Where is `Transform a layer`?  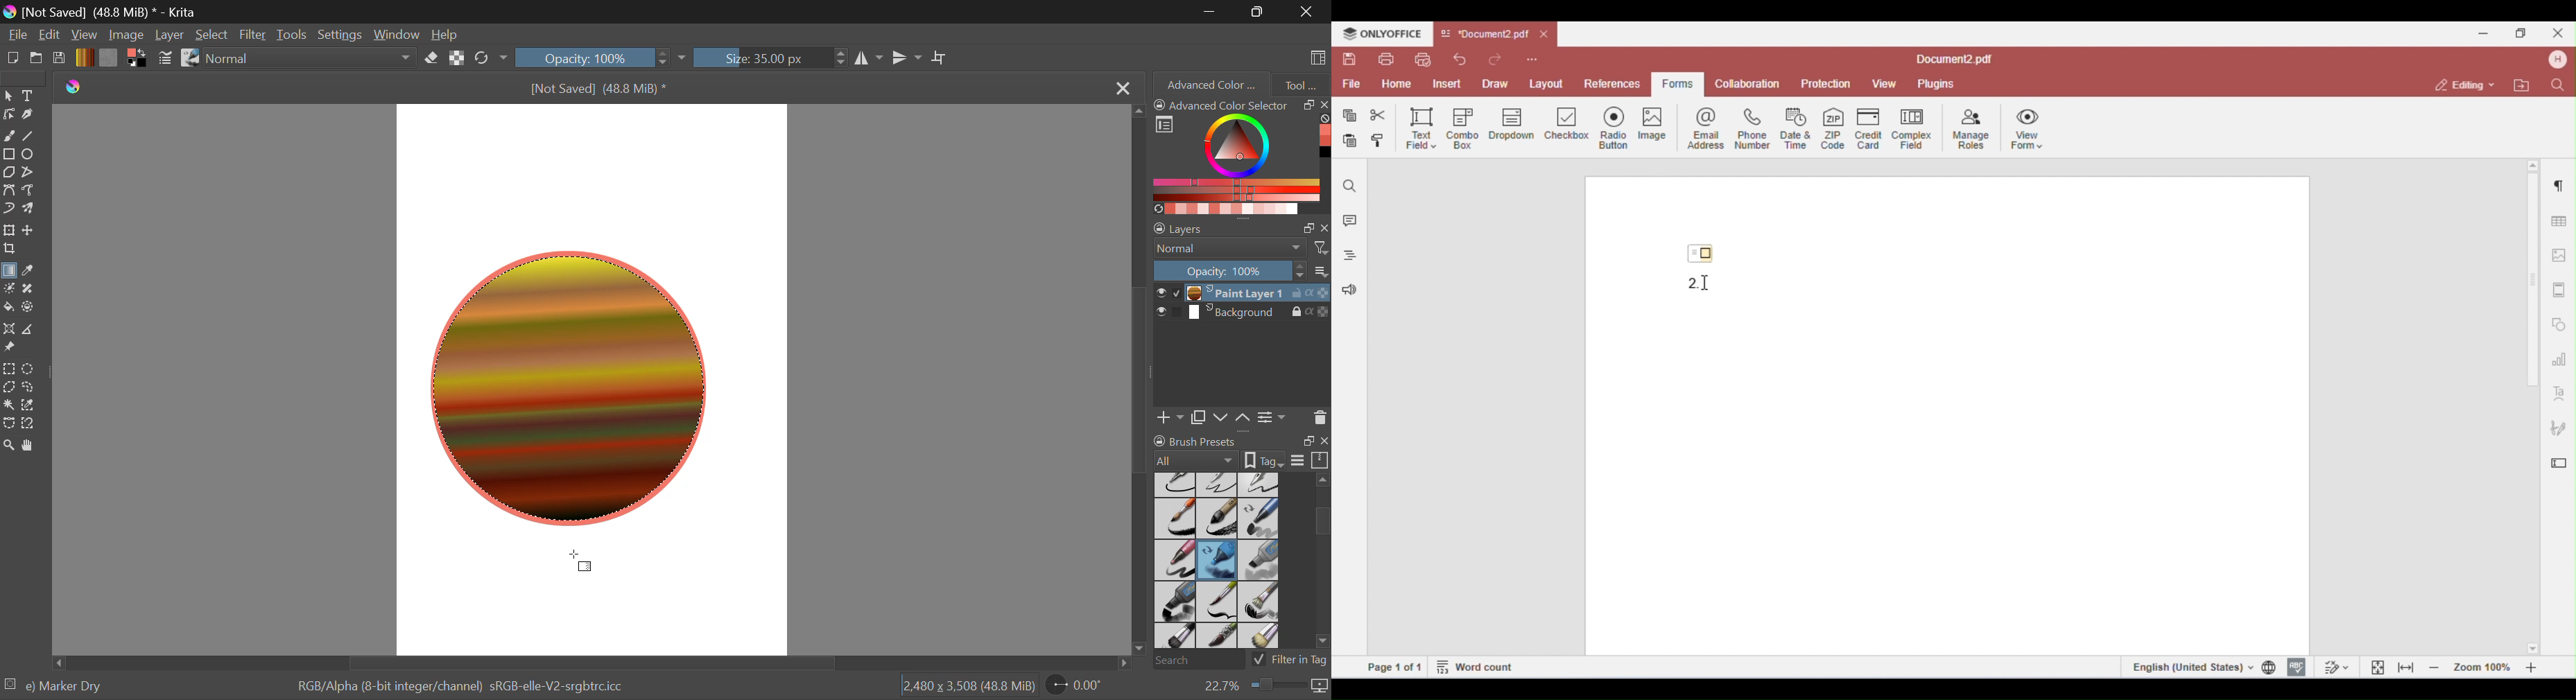
Transform a layer is located at coordinates (8, 230).